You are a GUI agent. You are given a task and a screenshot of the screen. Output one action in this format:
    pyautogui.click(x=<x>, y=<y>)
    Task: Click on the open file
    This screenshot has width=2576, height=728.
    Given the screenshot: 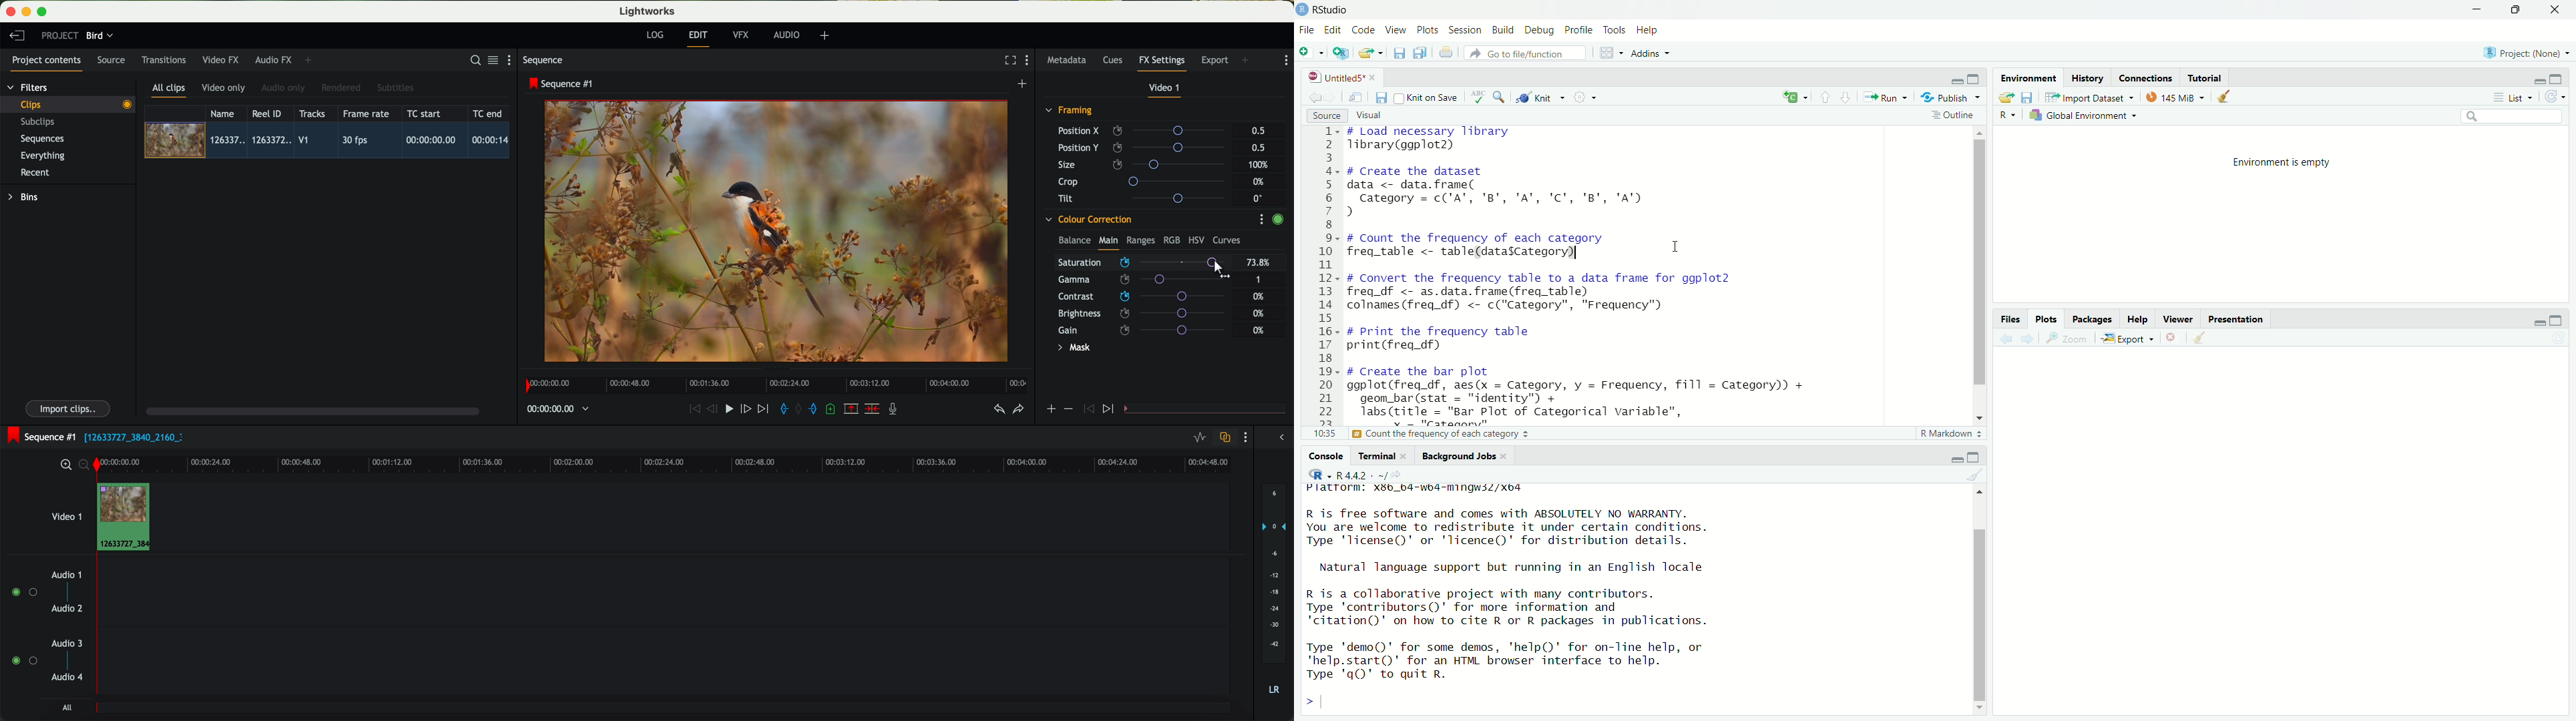 What is the action you would take?
    pyautogui.click(x=1371, y=53)
    